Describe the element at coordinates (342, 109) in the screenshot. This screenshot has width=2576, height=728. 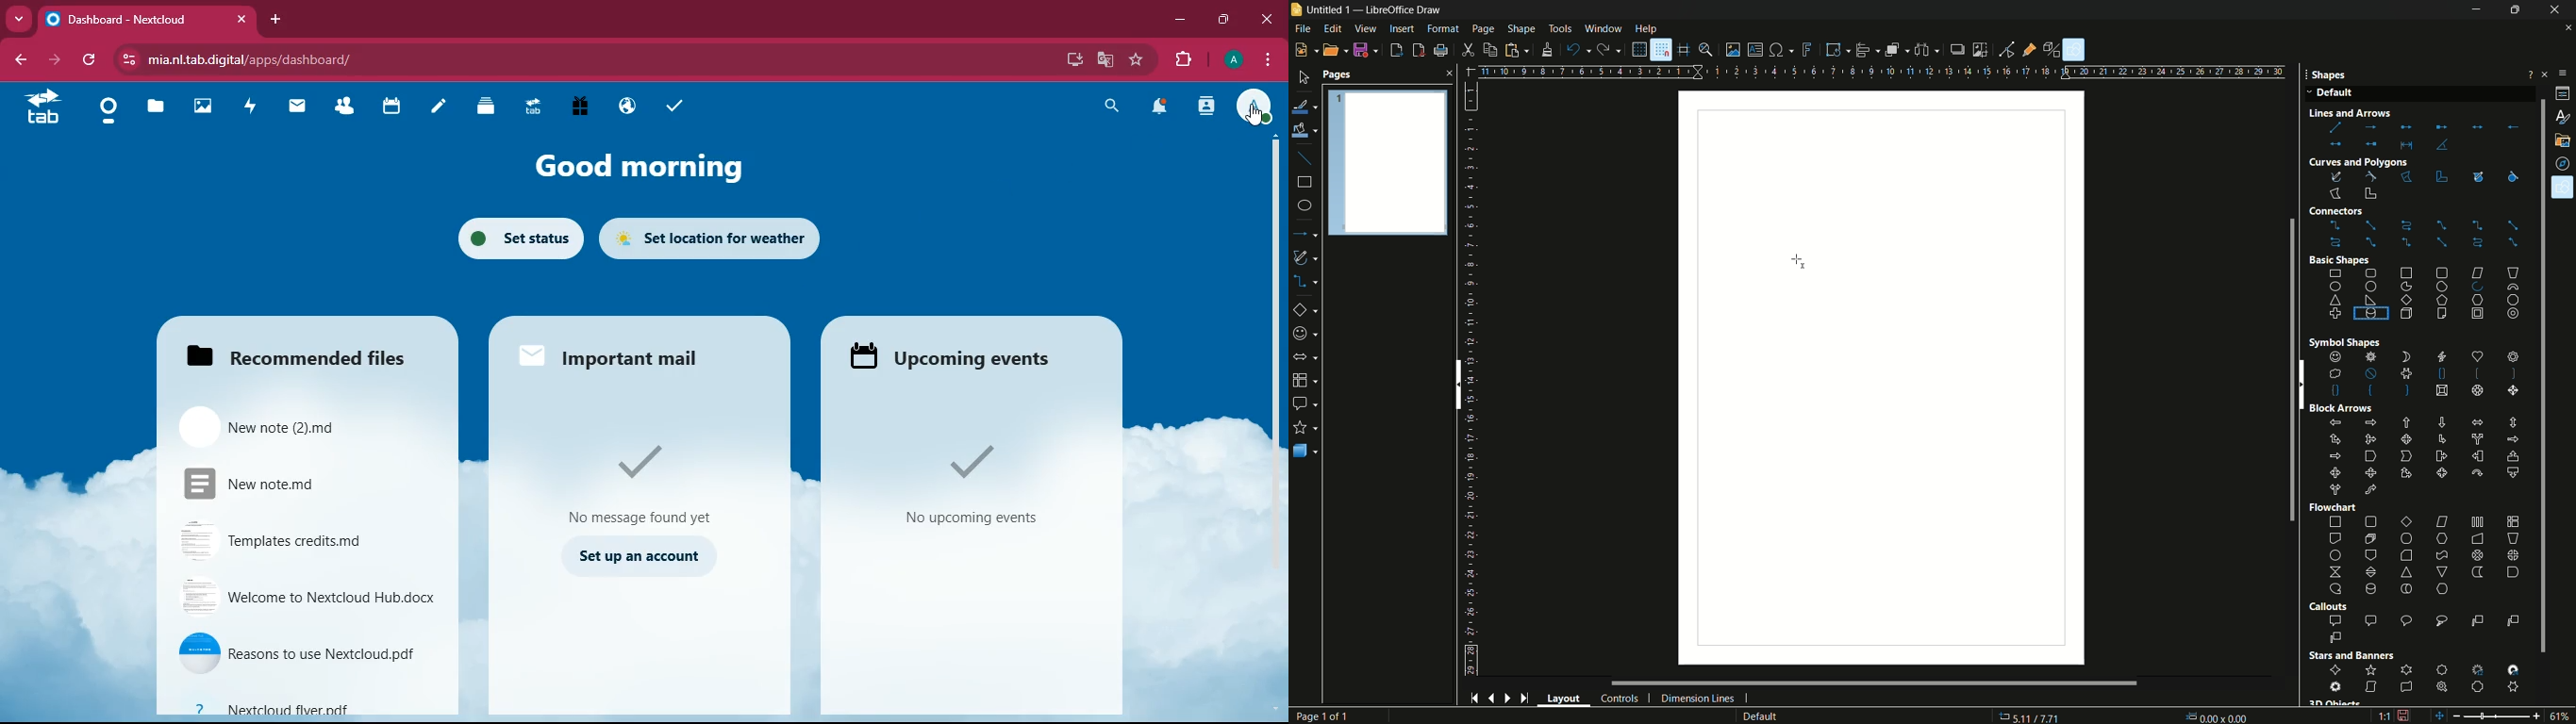
I see `friends` at that location.